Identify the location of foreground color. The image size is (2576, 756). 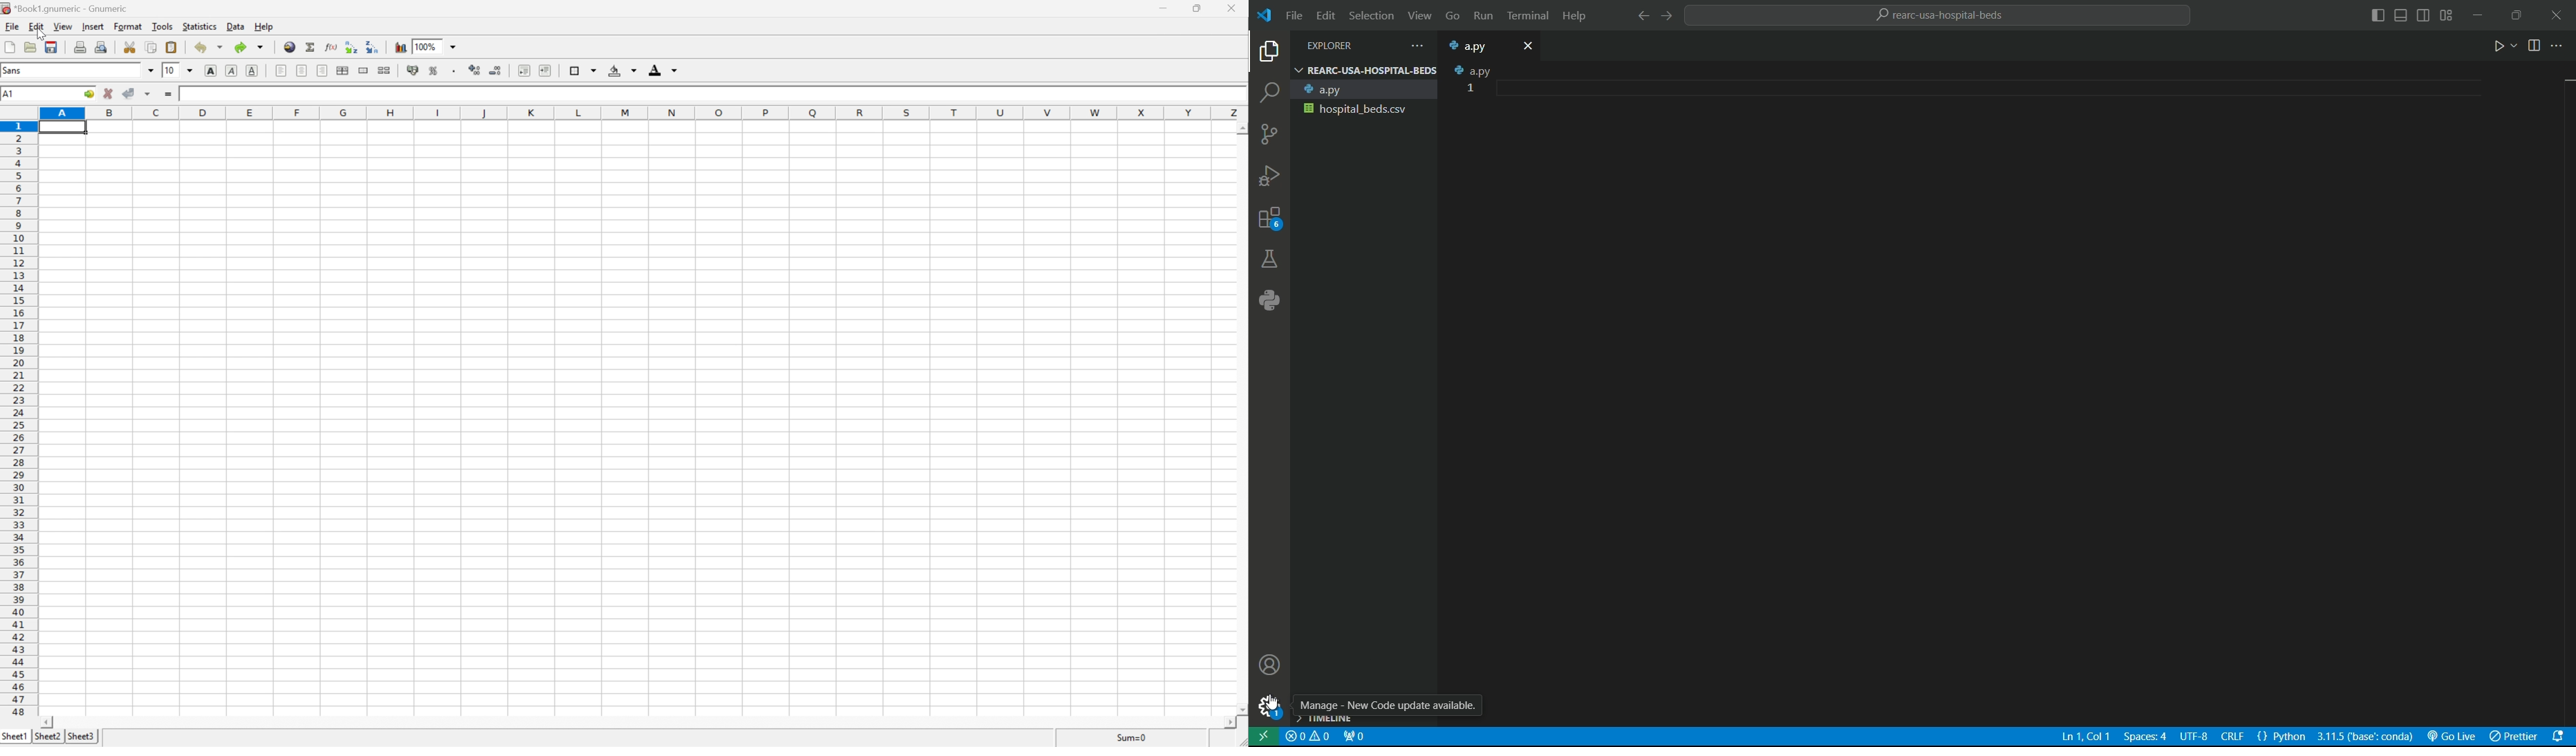
(663, 69).